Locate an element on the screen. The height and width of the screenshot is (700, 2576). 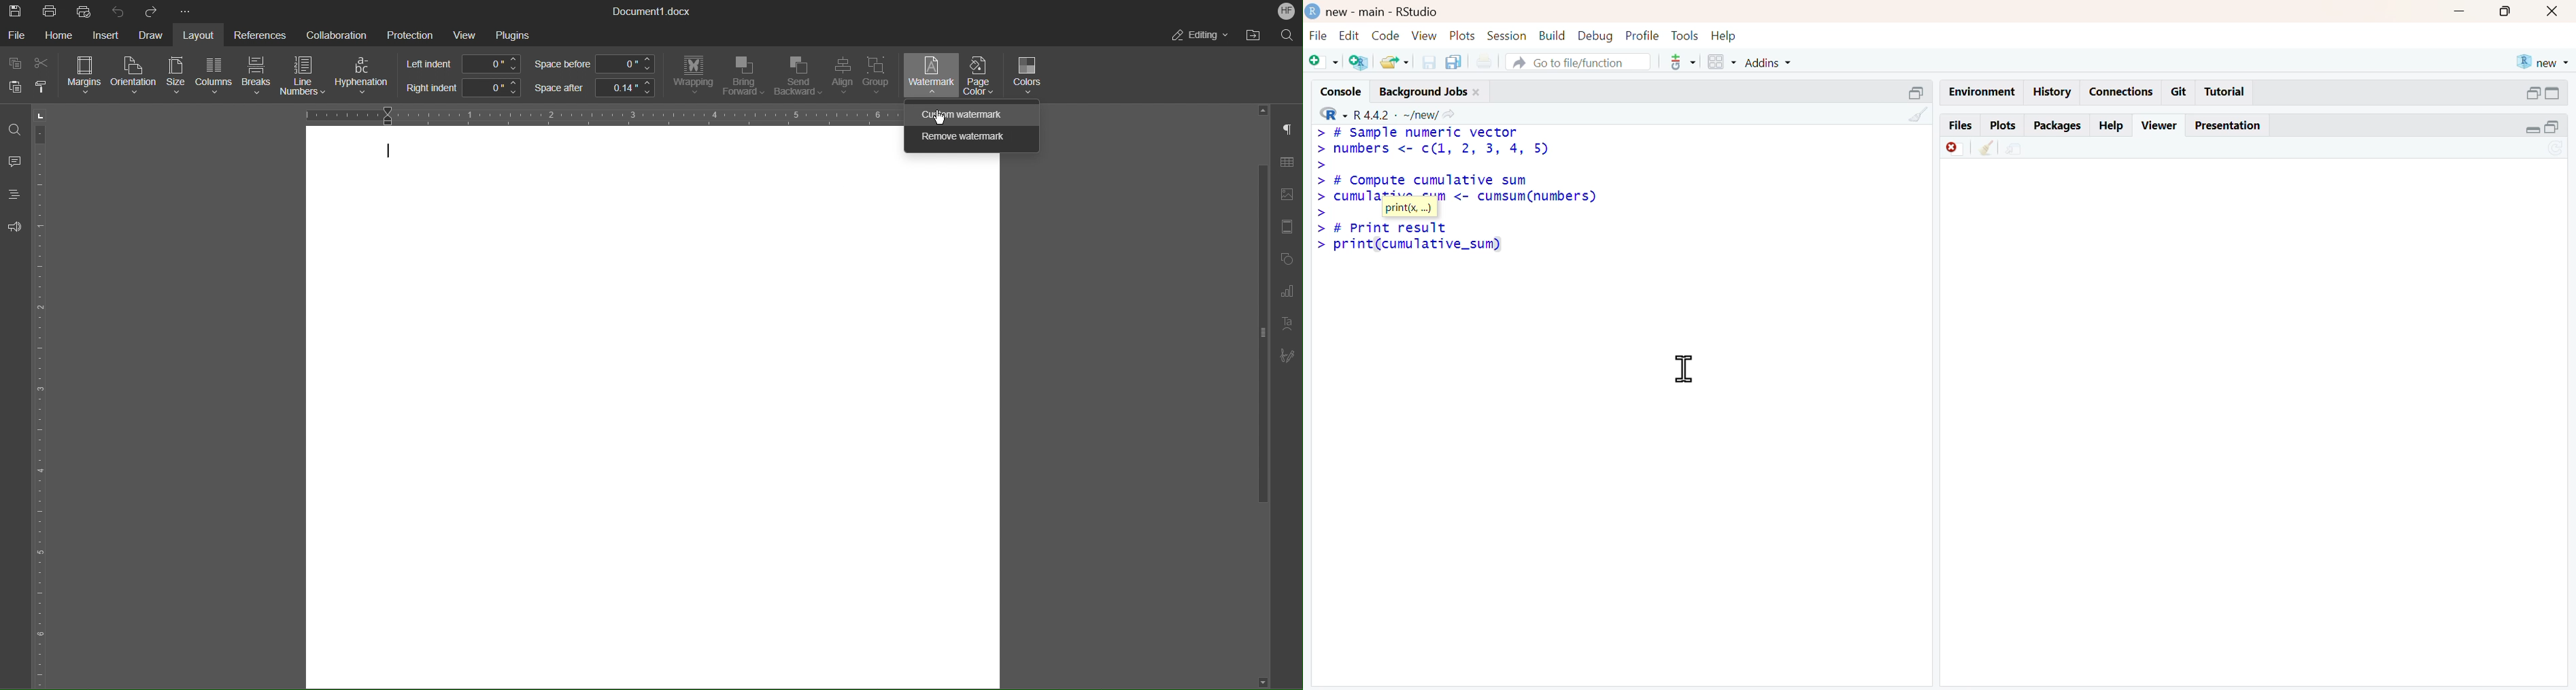
close is located at coordinates (1477, 93).